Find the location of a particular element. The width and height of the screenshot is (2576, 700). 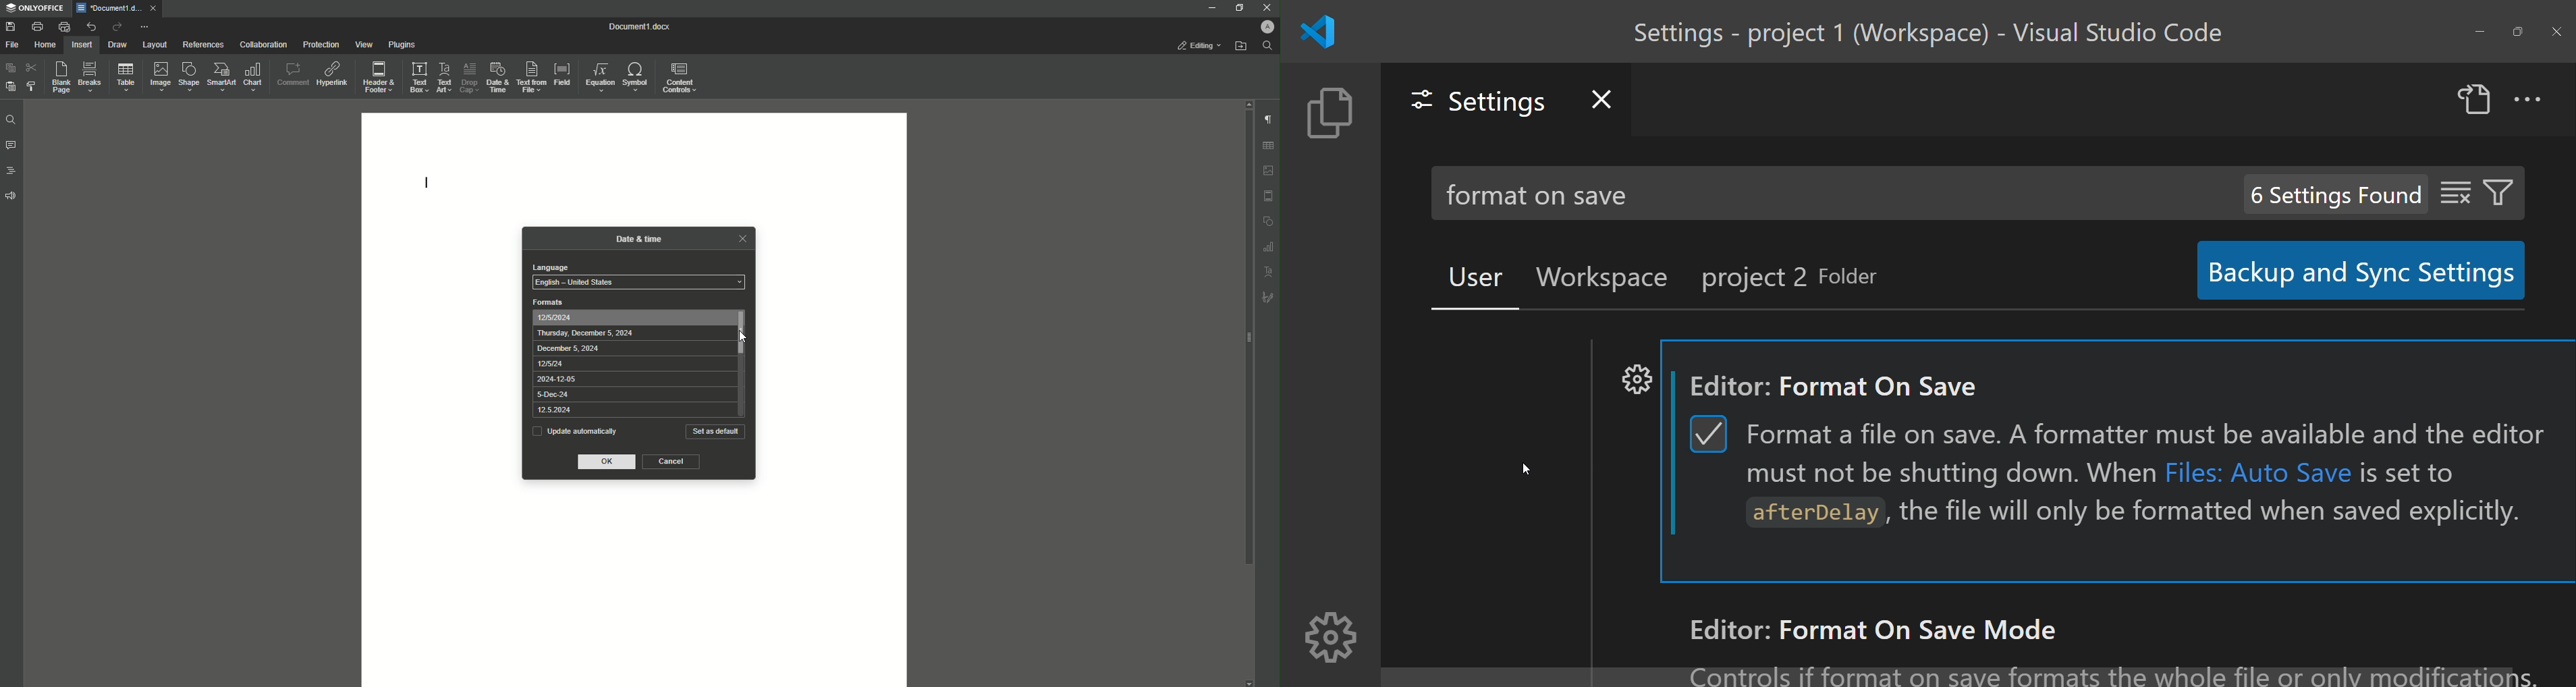

scroll bar is located at coordinates (1246, 338).